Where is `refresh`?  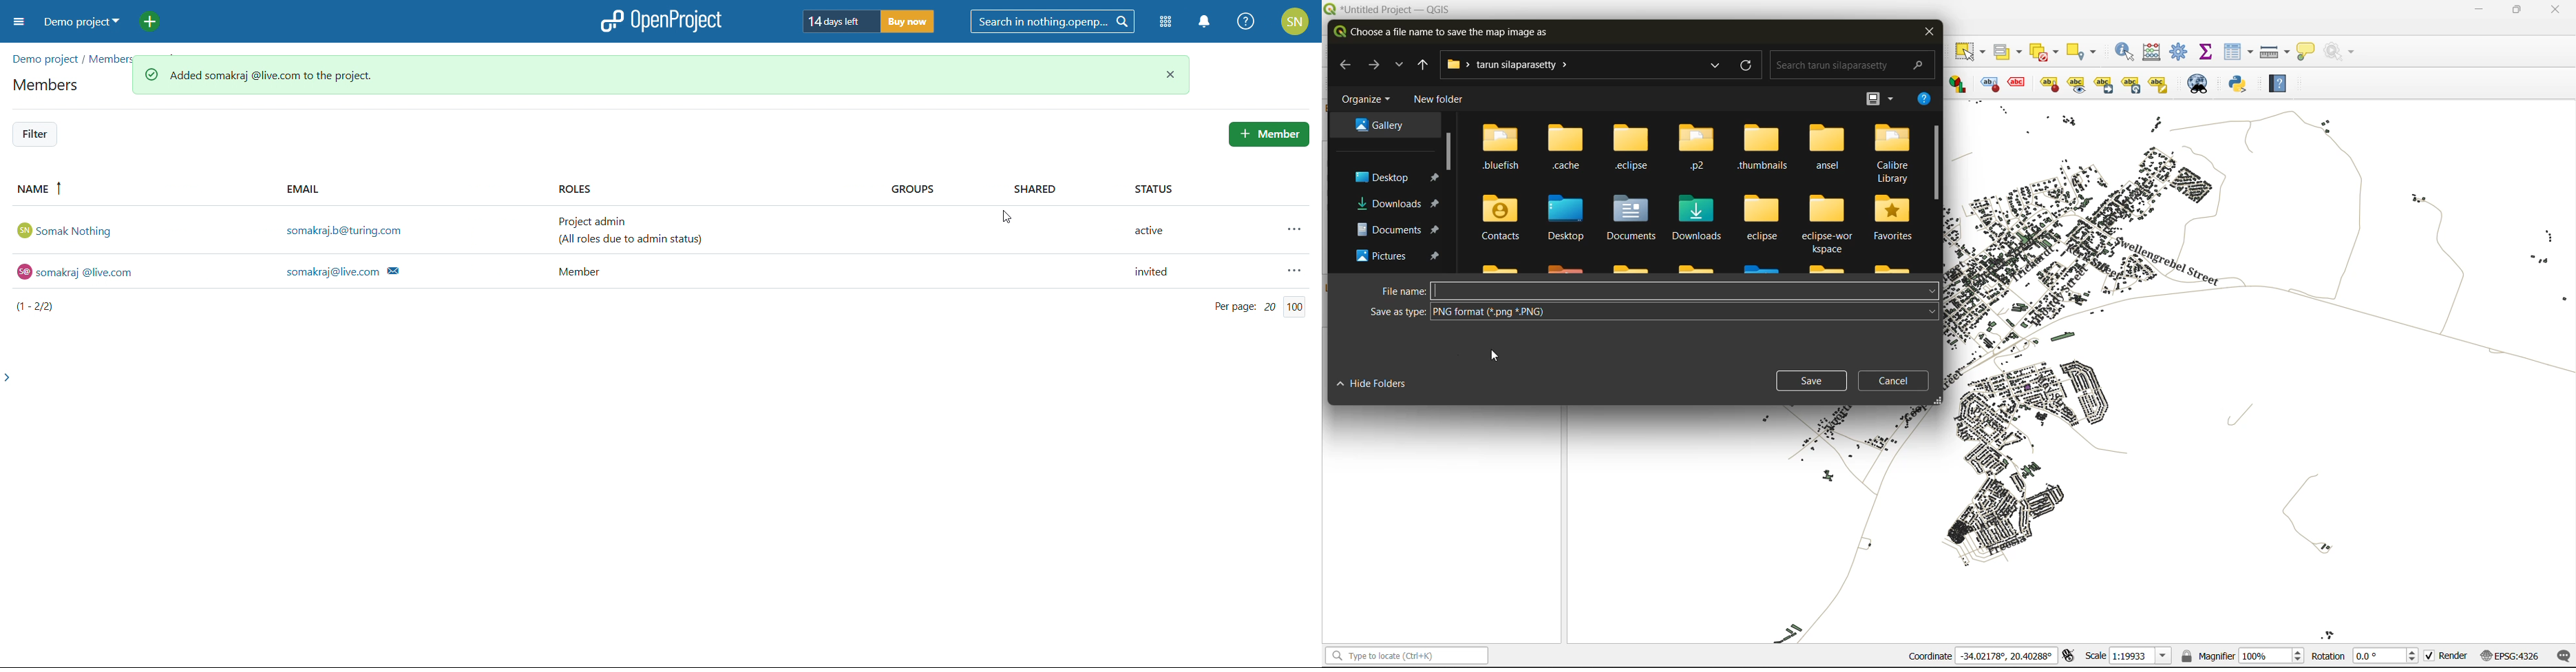 refresh is located at coordinates (1748, 67).